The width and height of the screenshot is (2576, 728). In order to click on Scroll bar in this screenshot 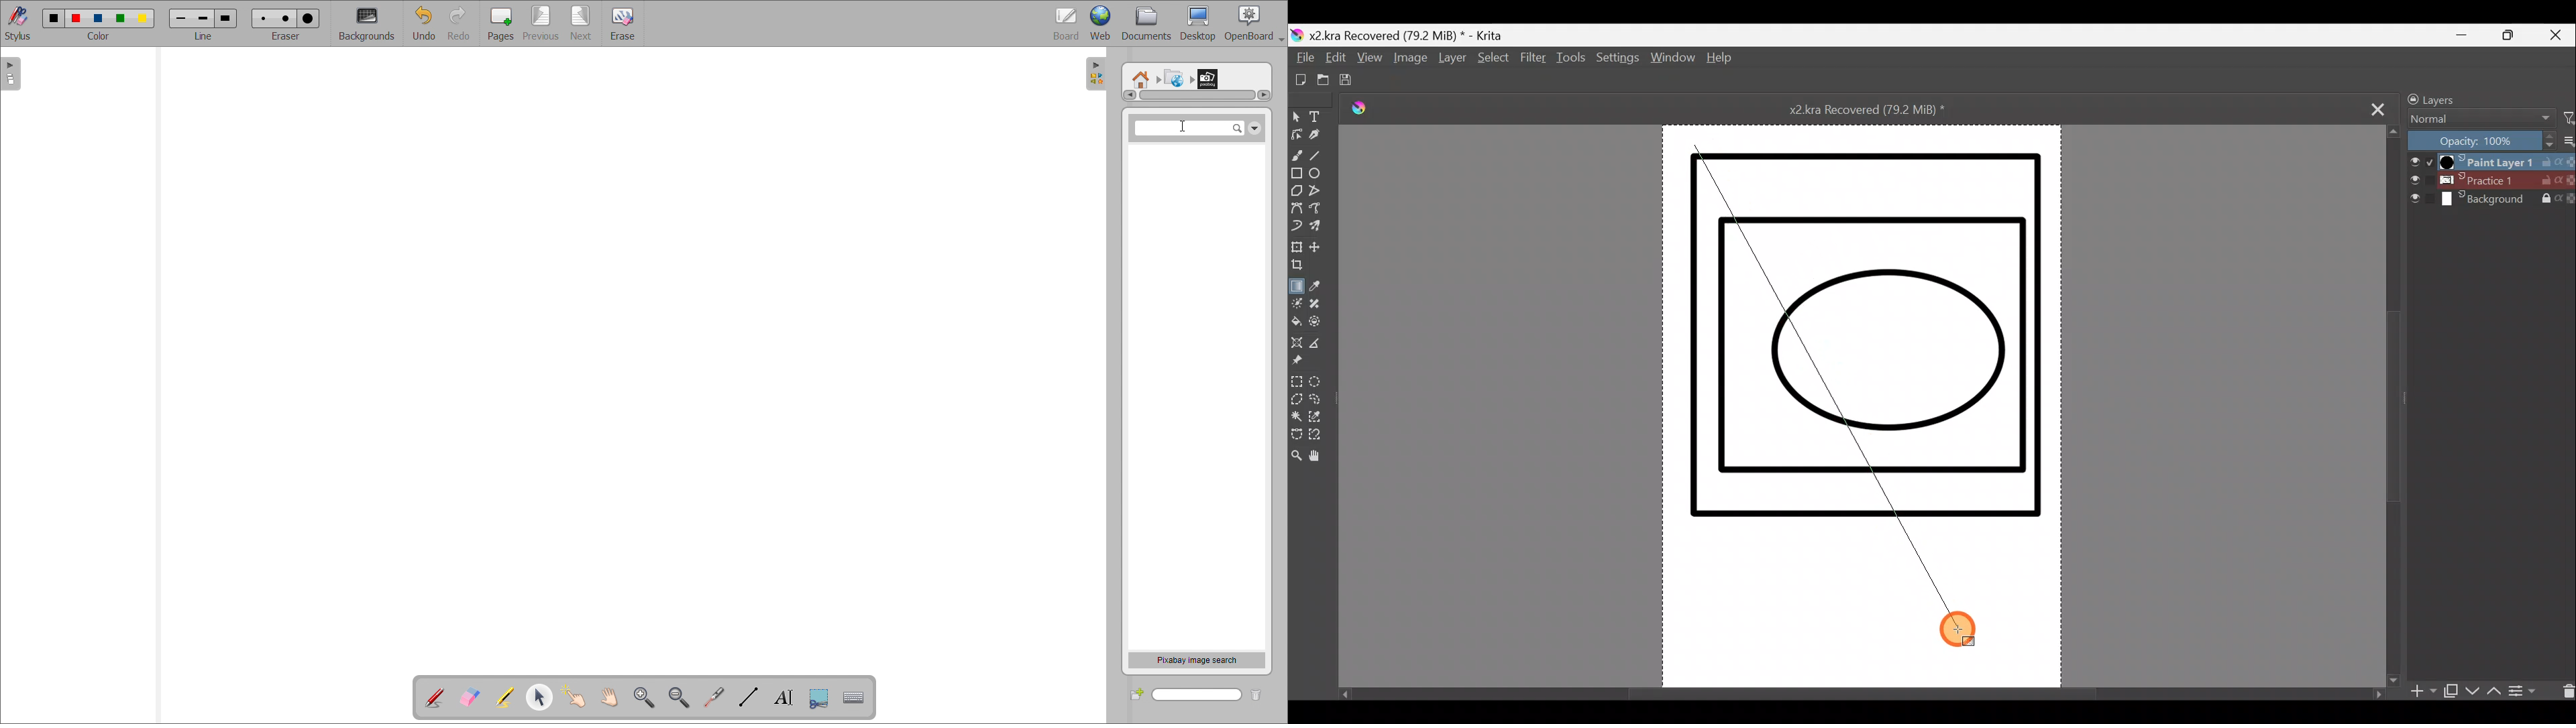, I will do `click(1858, 690)`.